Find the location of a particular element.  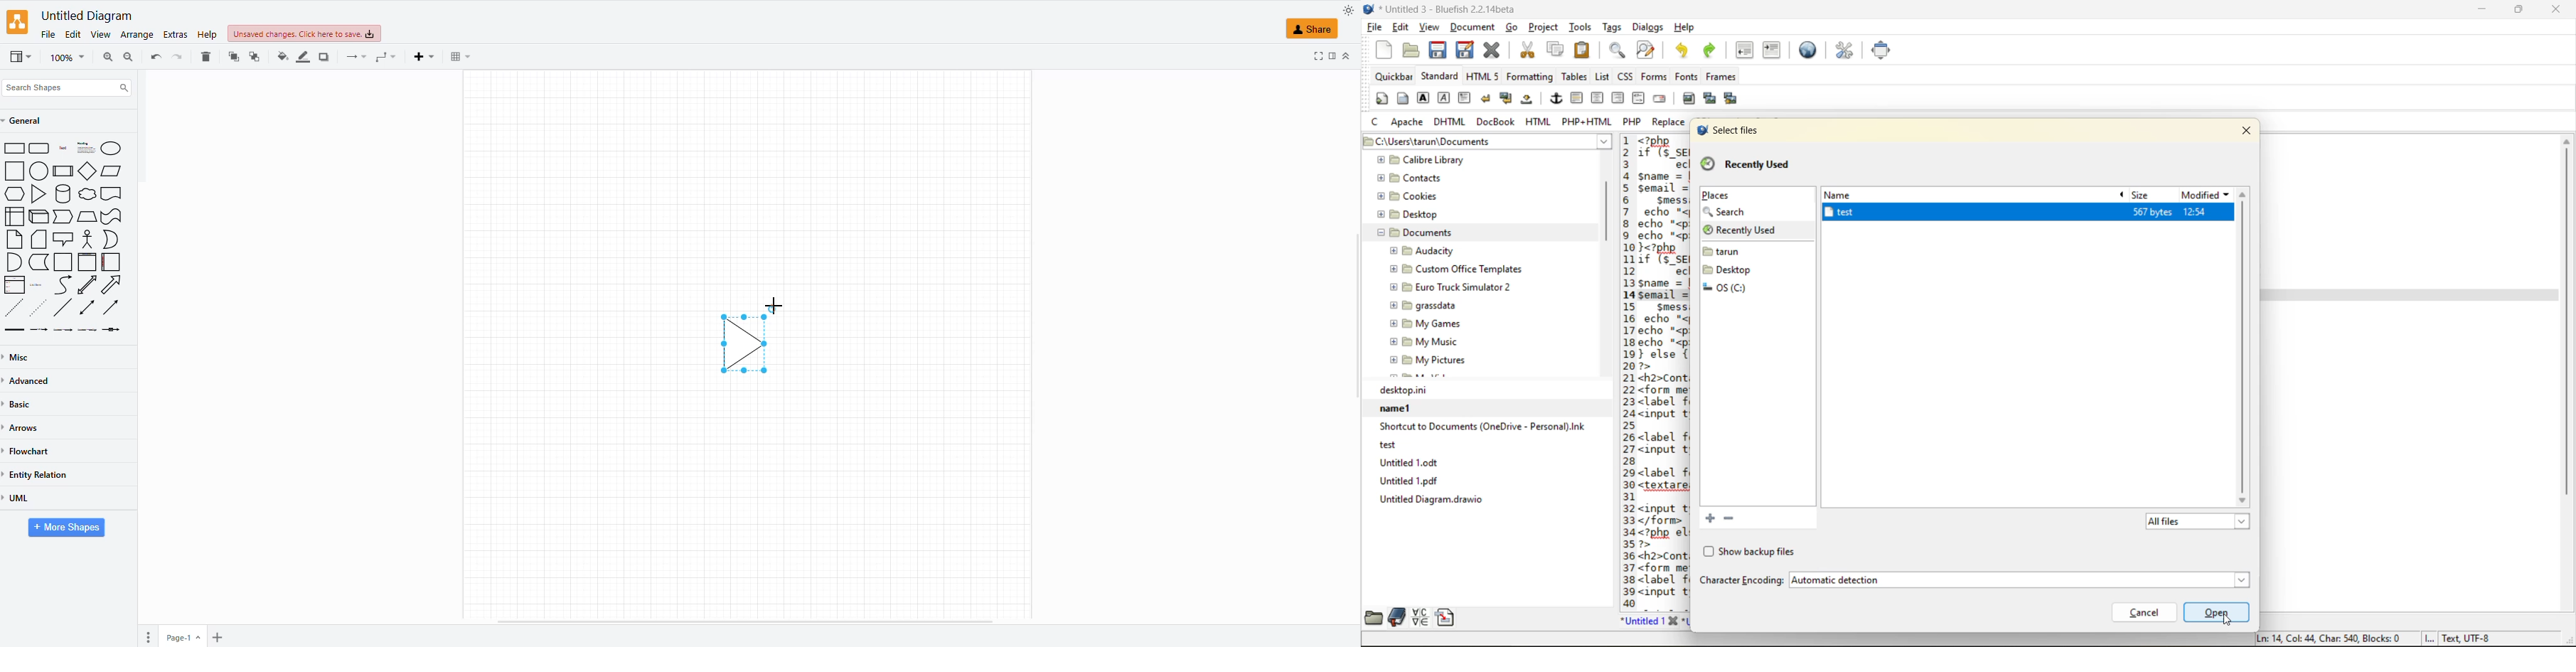

line color is located at coordinates (301, 55).